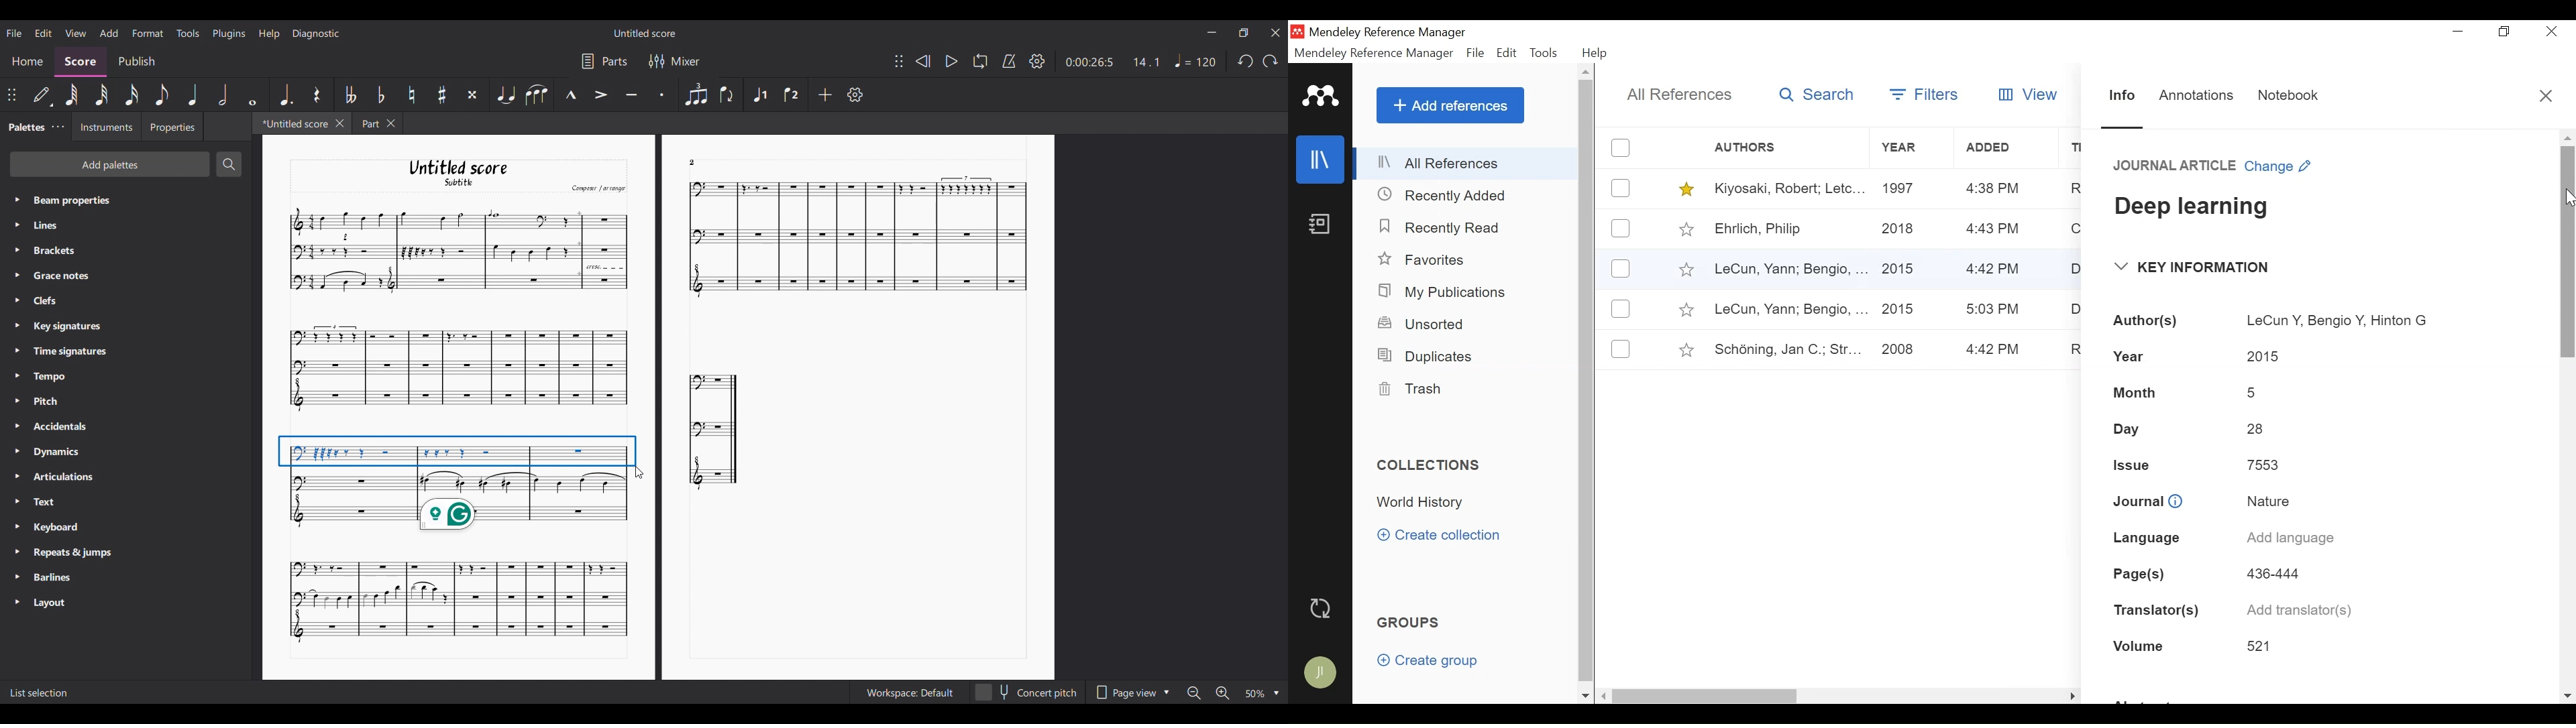  What do you see at coordinates (108, 32) in the screenshot?
I see `Add menu` at bounding box center [108, 32].